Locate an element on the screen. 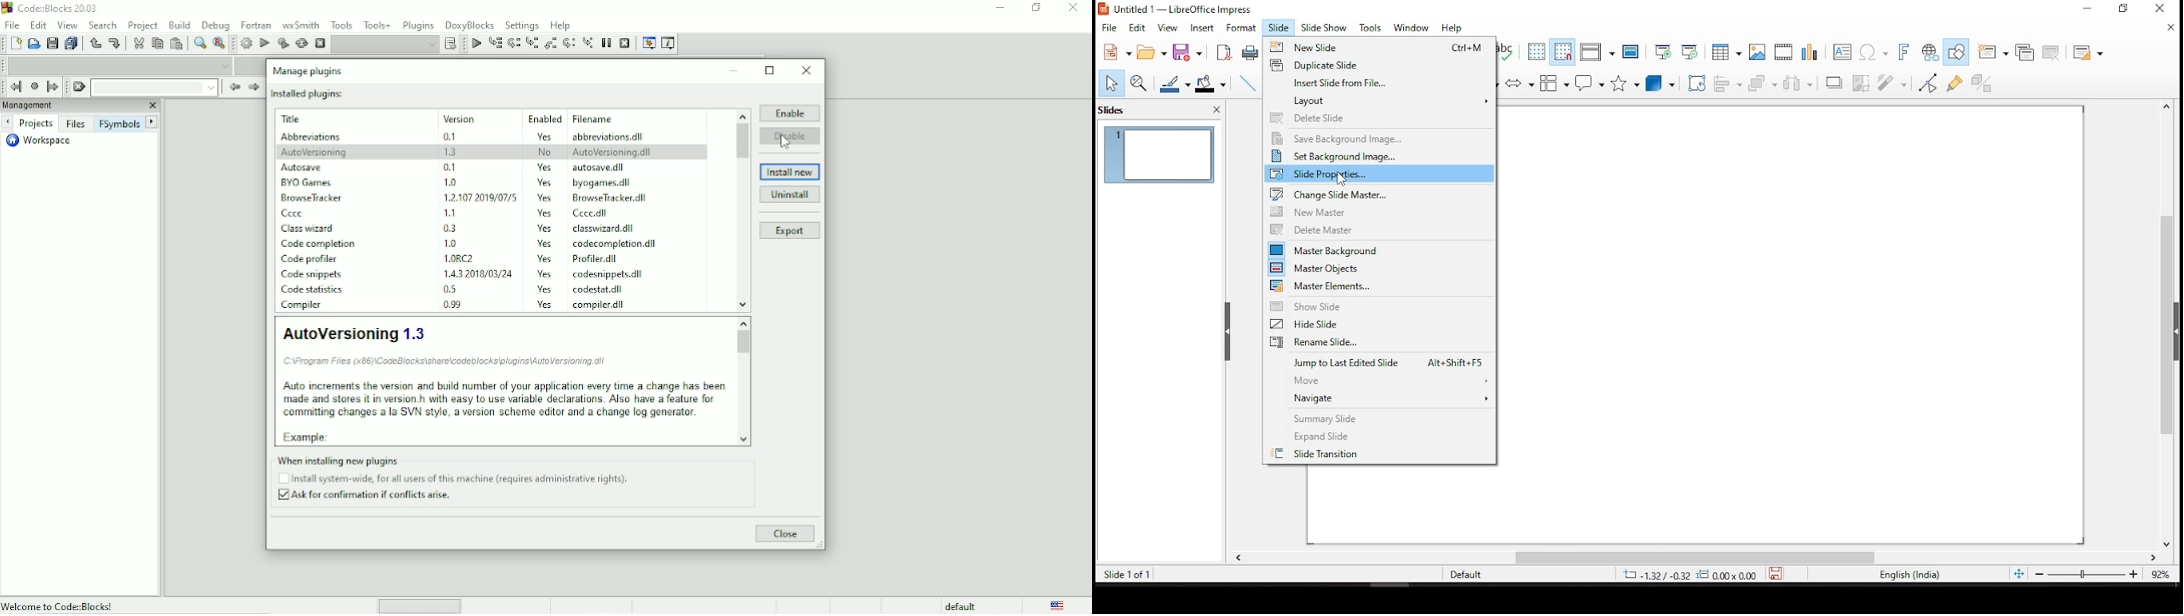 Image resolution: width=2184 pixels, height=616 pixels. new slide is located at coordinates (1380, 45).